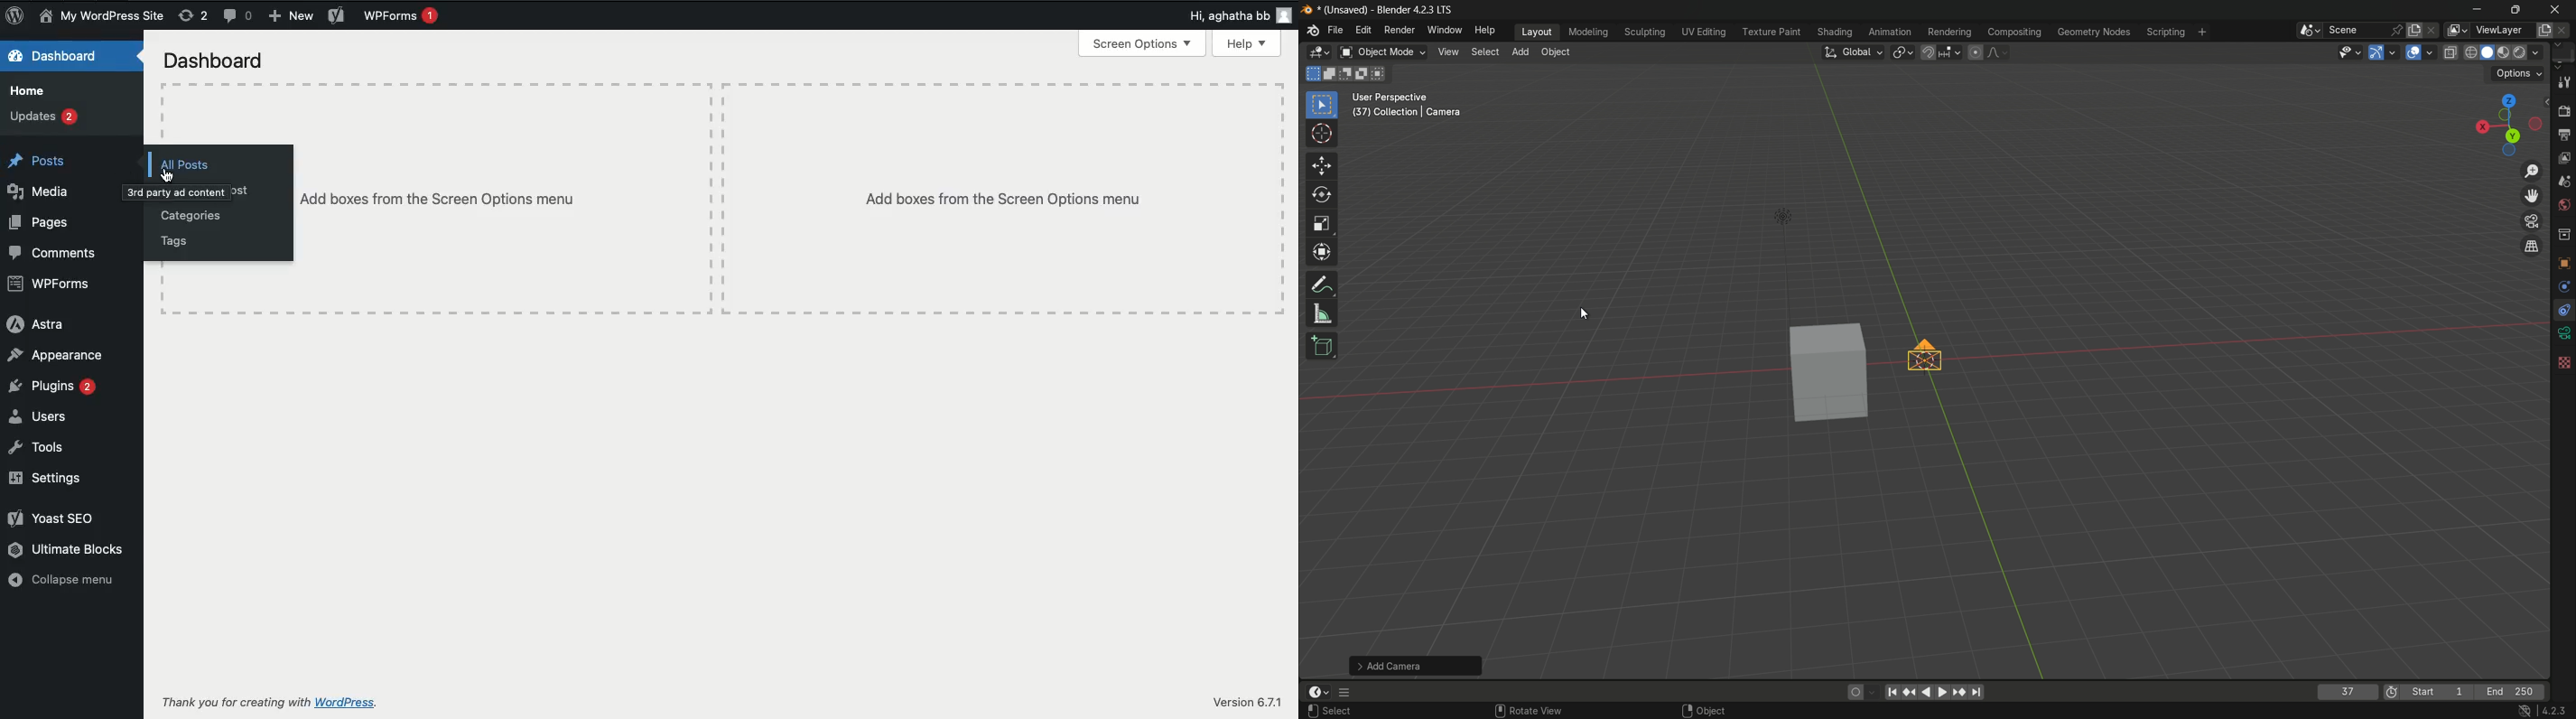  What do you see at coordinates (1351, 693) in the screenshot?
I see `more options` at bounding box center [1351, 693].